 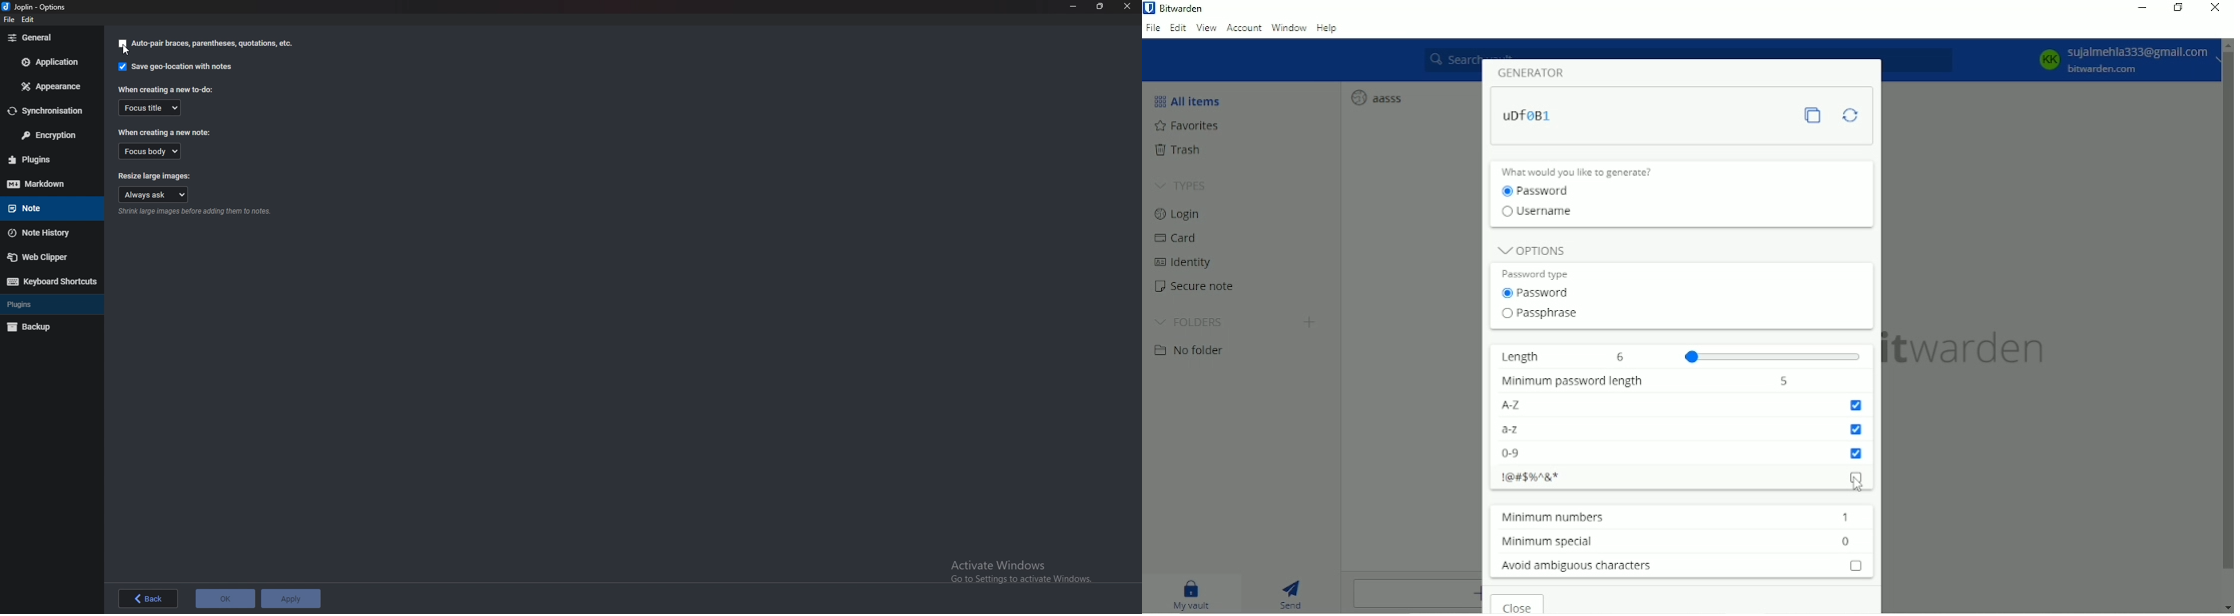 What do you see at coordinates (1858, 456) in the screenshot?
I see `numbers checkbox` at bounding box center [1858, 456].